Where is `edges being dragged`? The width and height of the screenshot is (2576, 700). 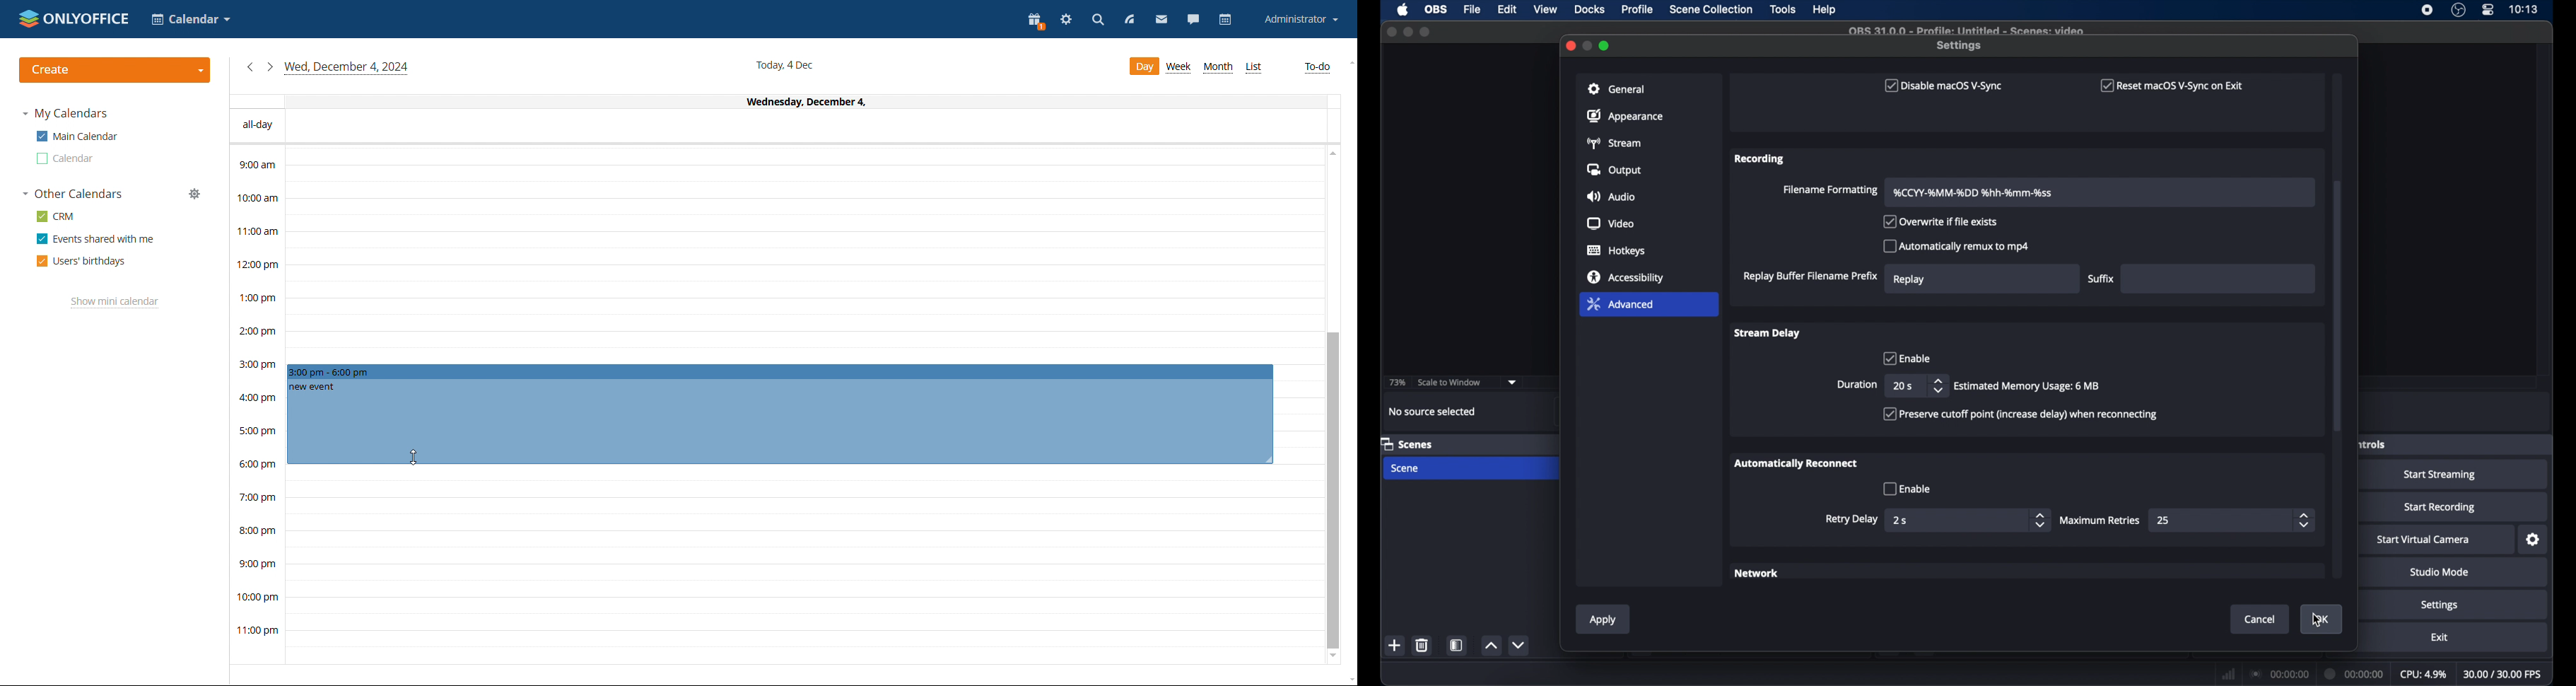
edges being dragged is located at coordinates (780, 412).